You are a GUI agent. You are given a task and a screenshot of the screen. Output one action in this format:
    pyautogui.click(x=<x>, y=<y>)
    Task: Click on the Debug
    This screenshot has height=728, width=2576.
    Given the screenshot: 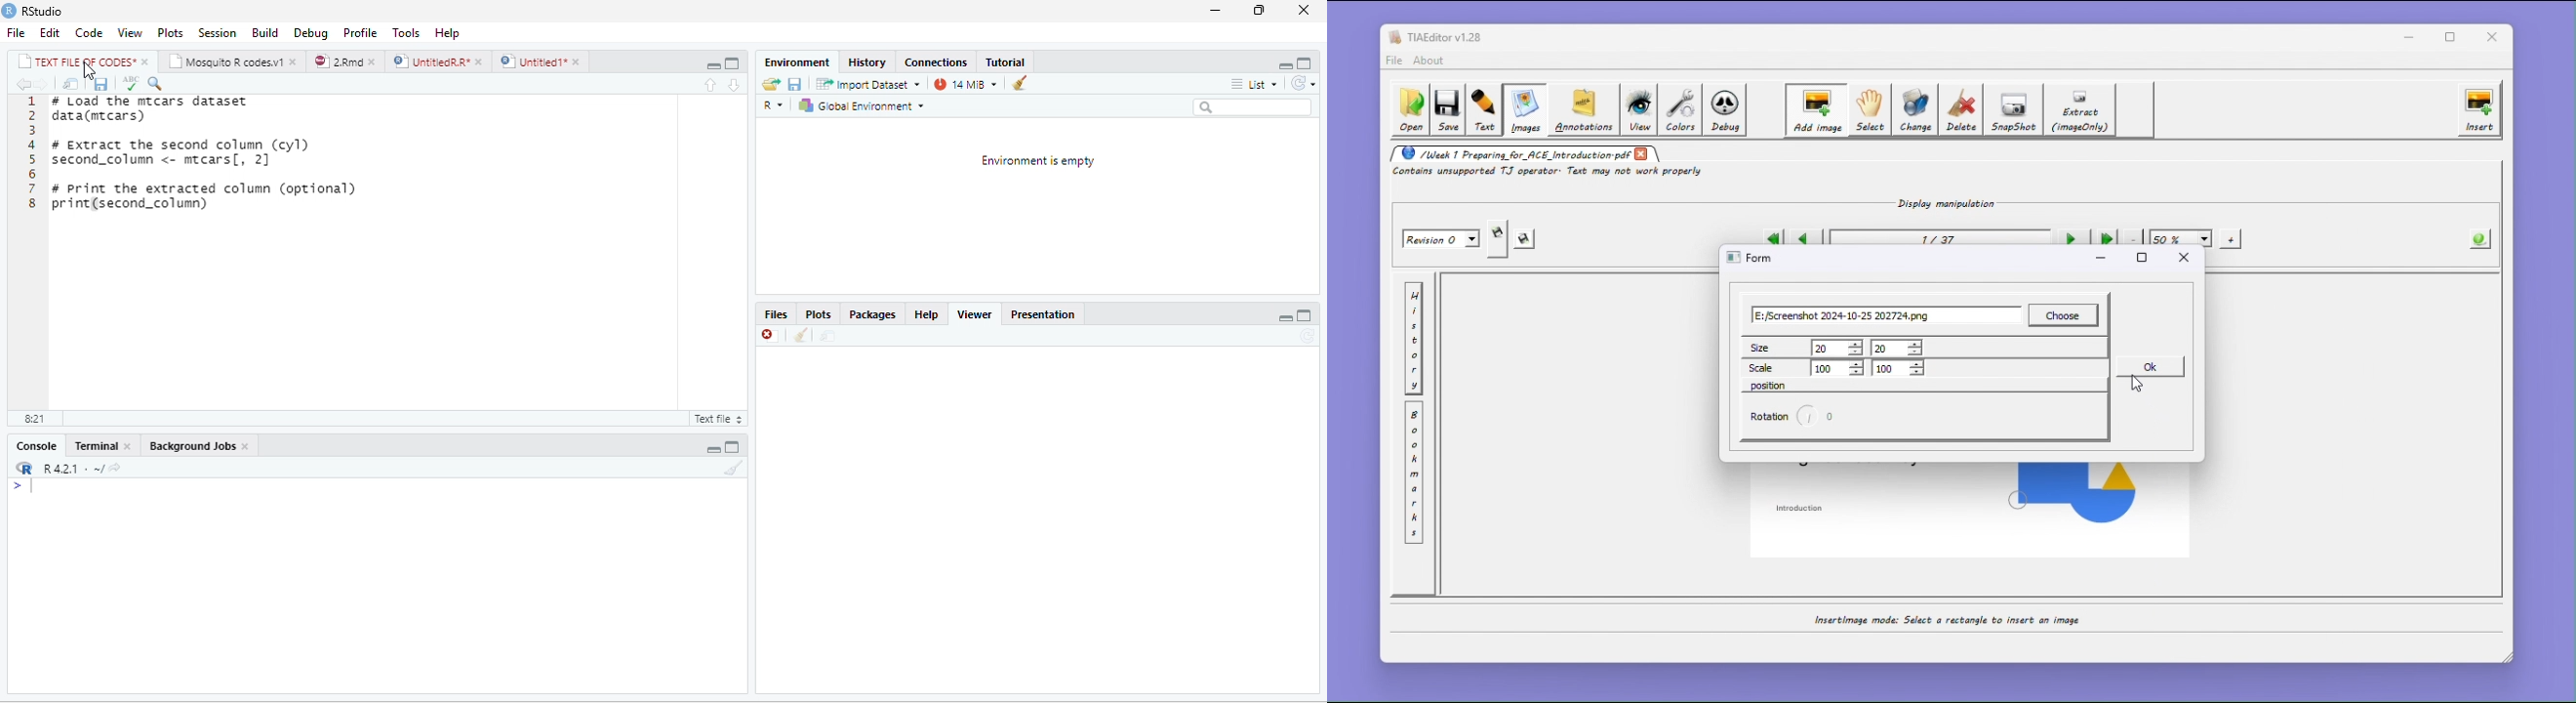 What is the action you would take?
    pyautogui.click(x=308, y=31)
    